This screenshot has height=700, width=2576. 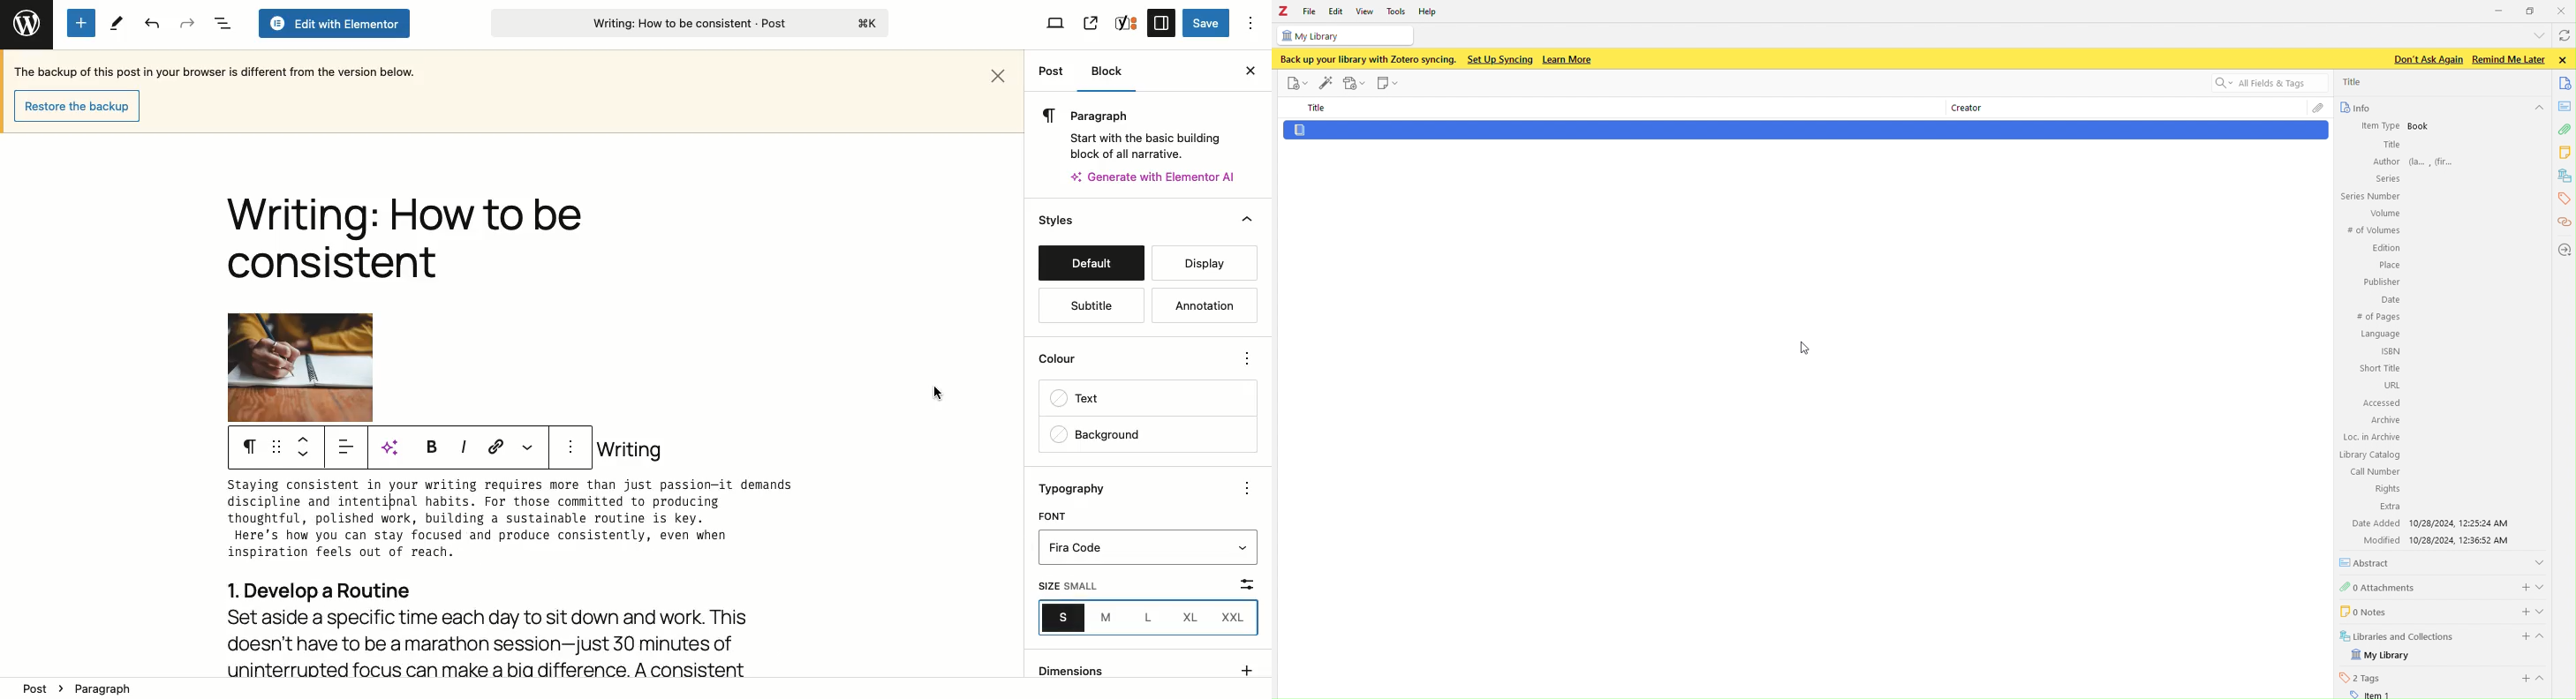 I want to click on More, so click(x=1250, y=488).